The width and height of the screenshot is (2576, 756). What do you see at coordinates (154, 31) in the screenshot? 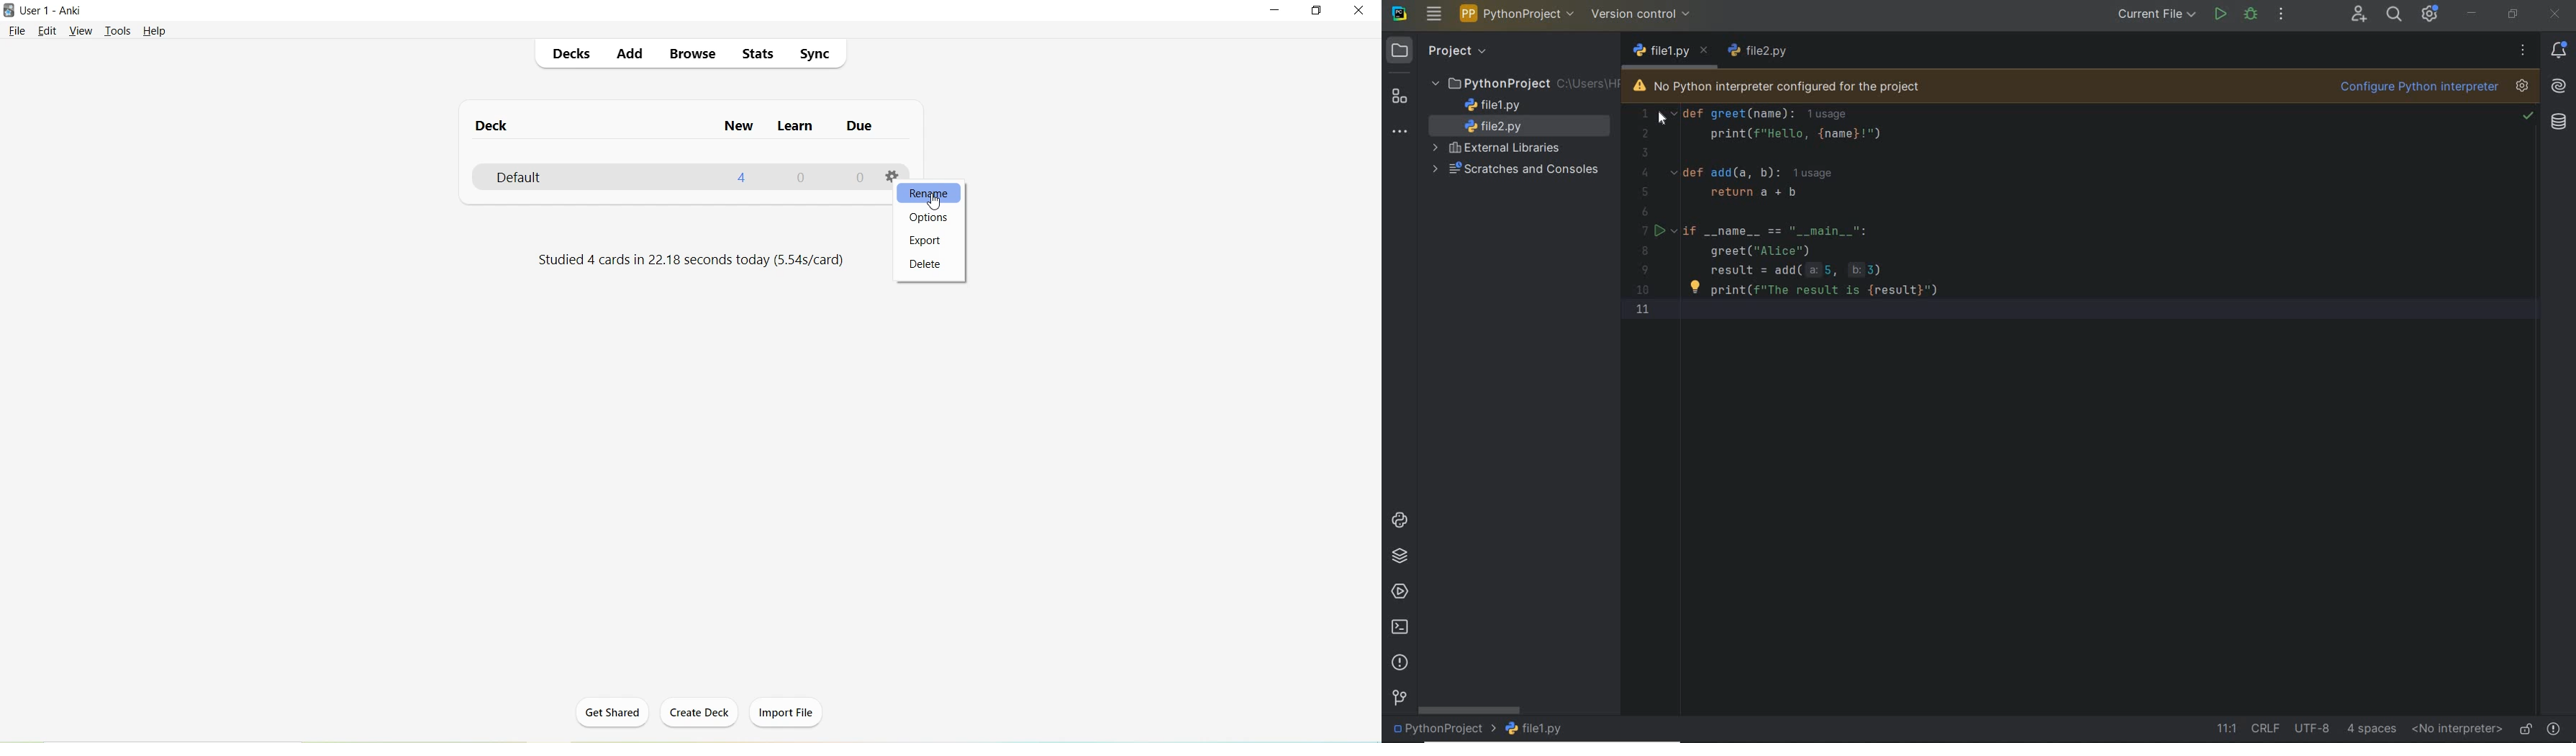
I see `Help` at bounding box center [154, 31].